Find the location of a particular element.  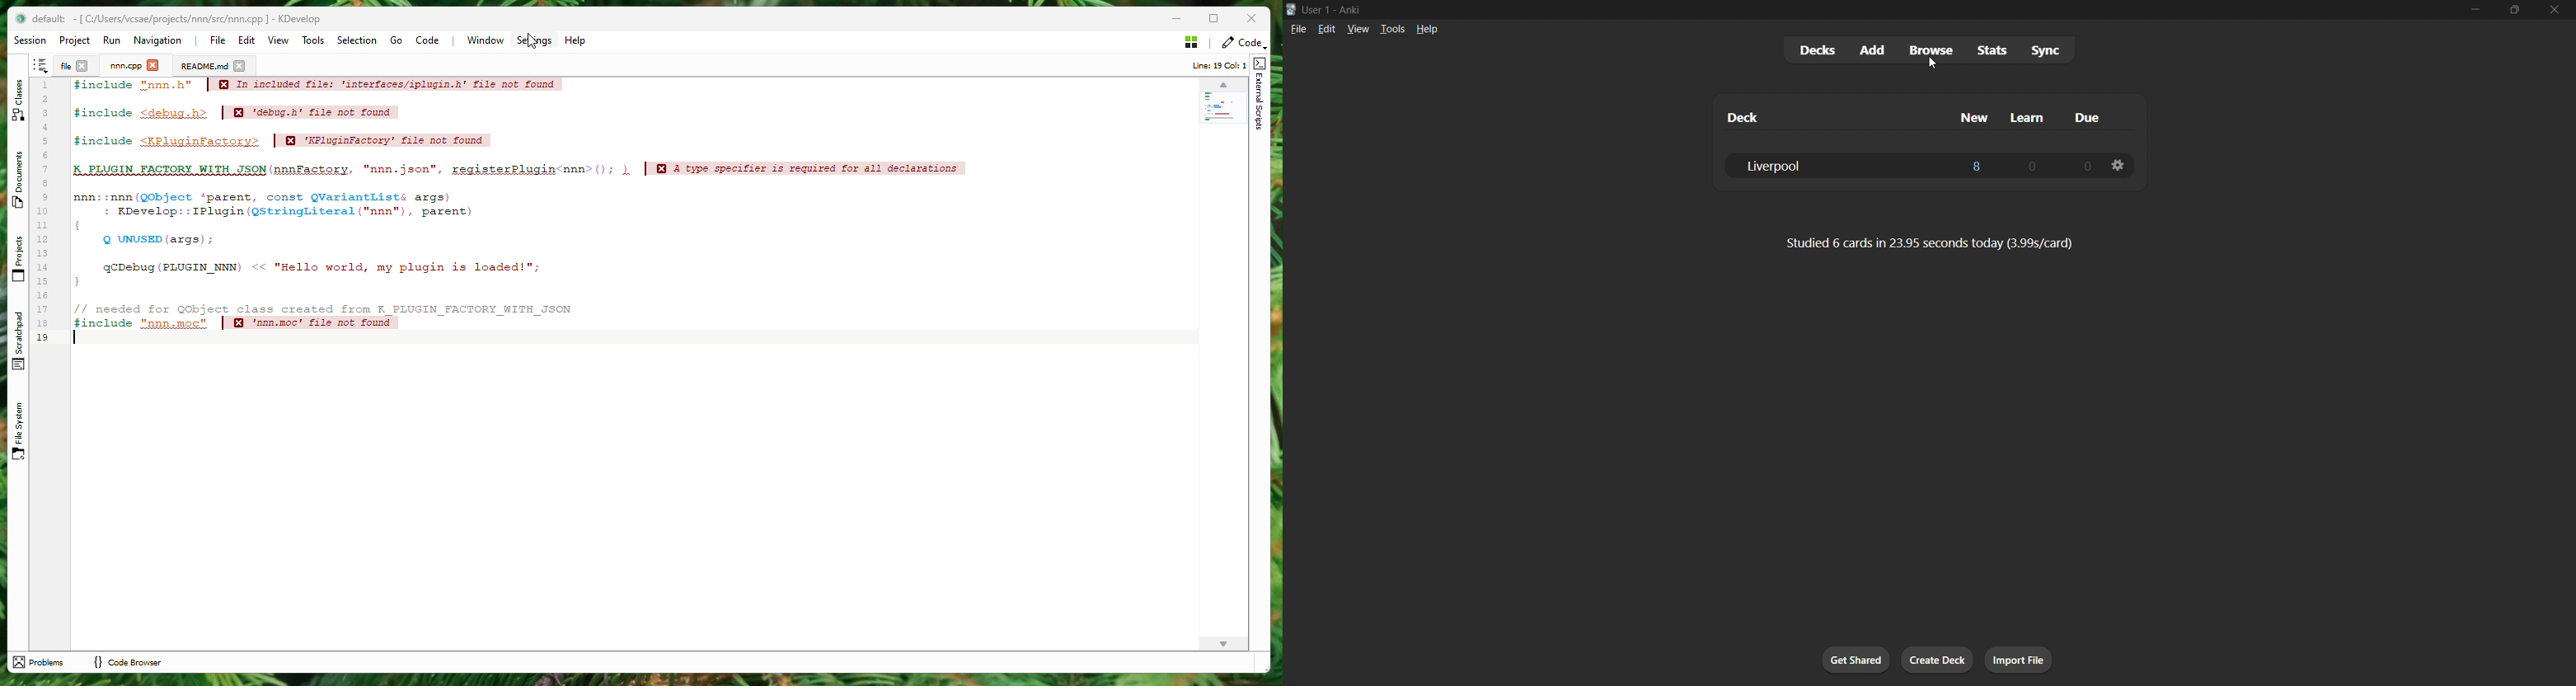

import file is located at coordinates (2016, 662).